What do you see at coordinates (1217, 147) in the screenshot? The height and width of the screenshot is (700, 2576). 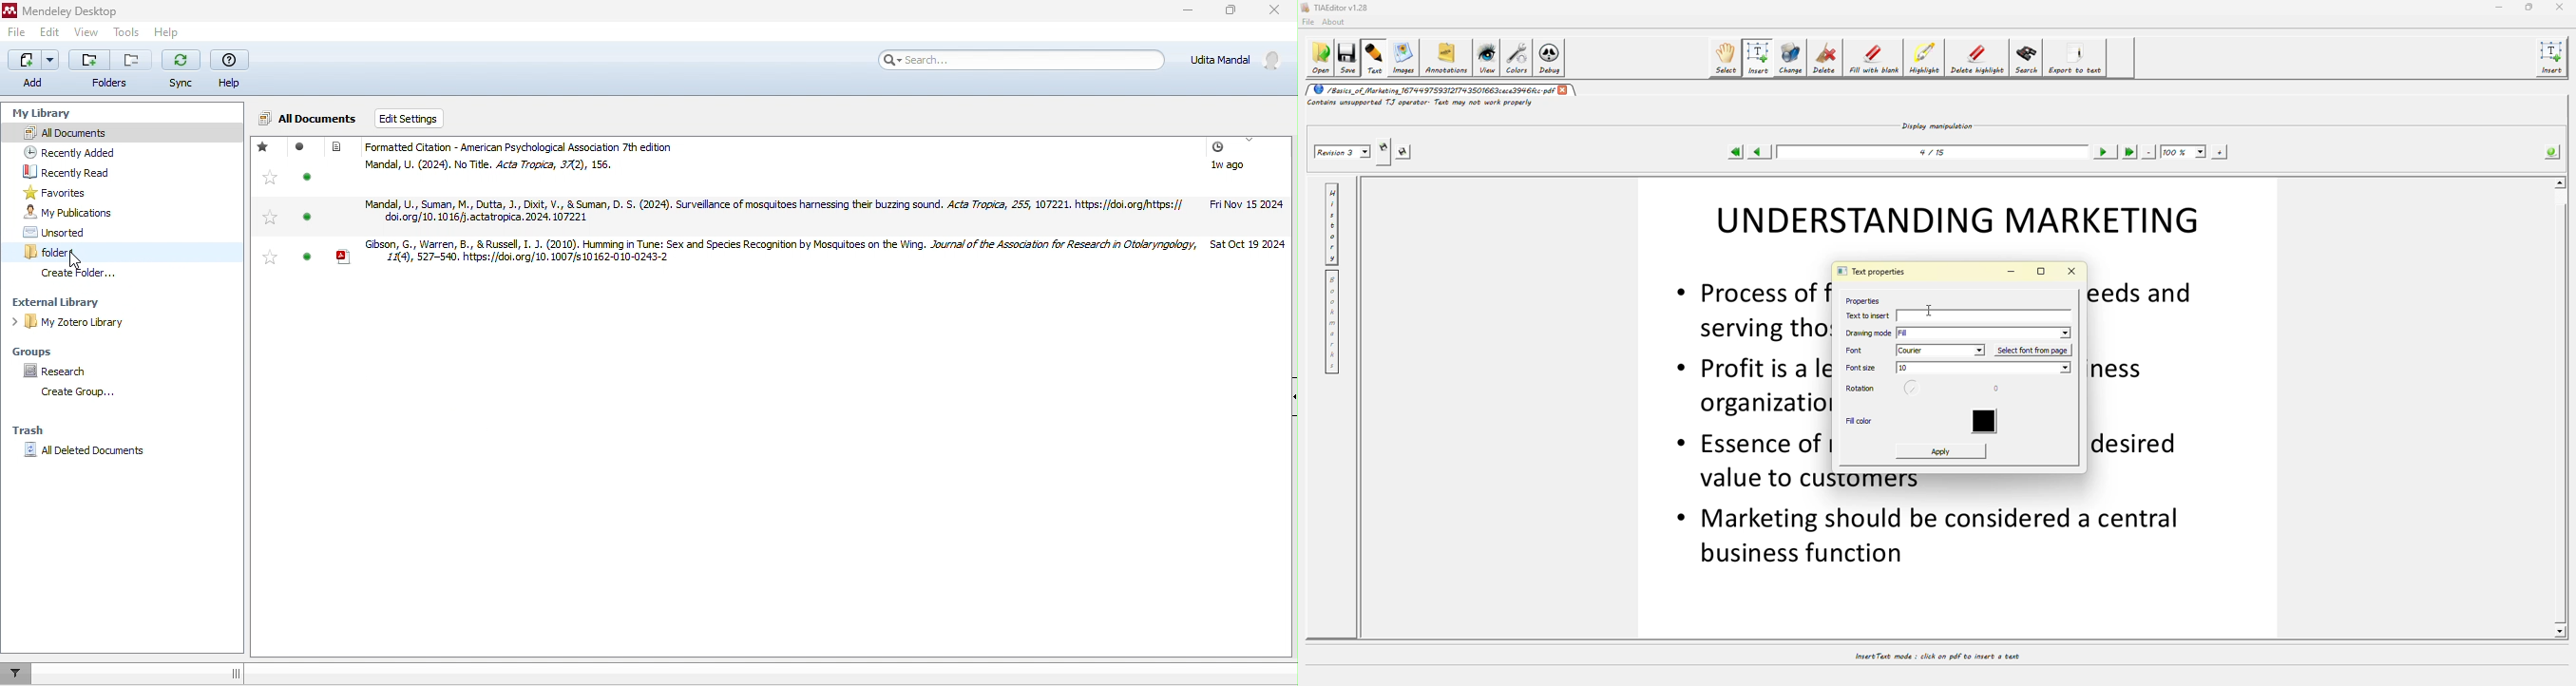 I see `Timer logo` at bounding box center [1217, 147].